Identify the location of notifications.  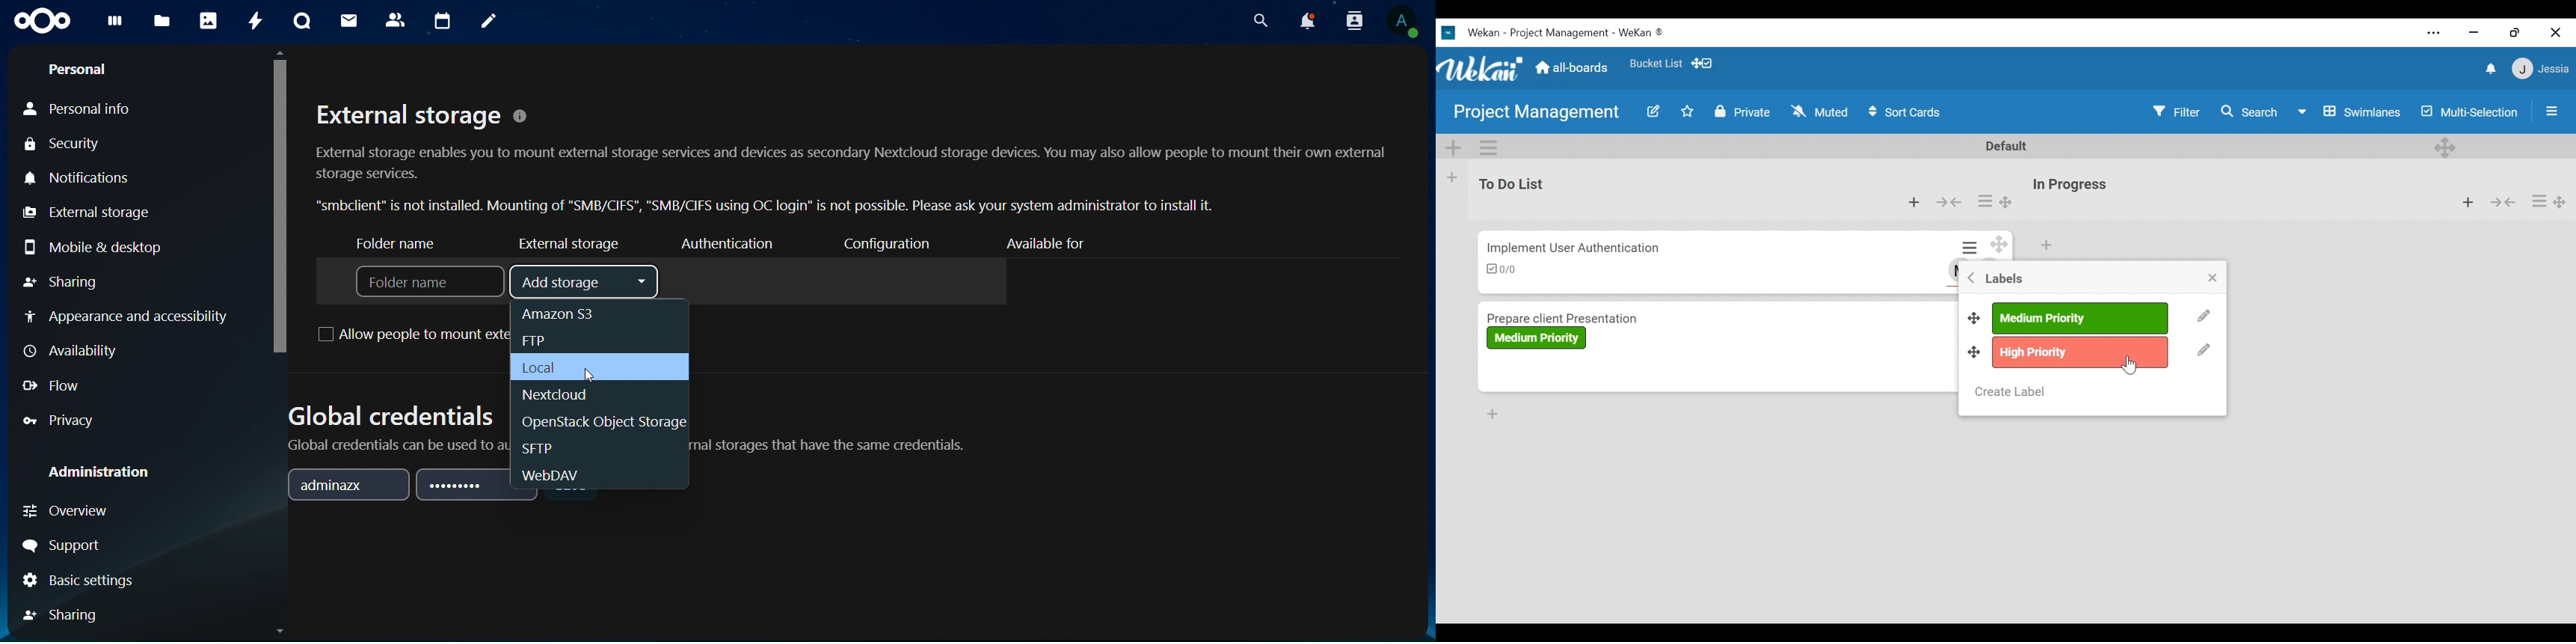
(77, 178).